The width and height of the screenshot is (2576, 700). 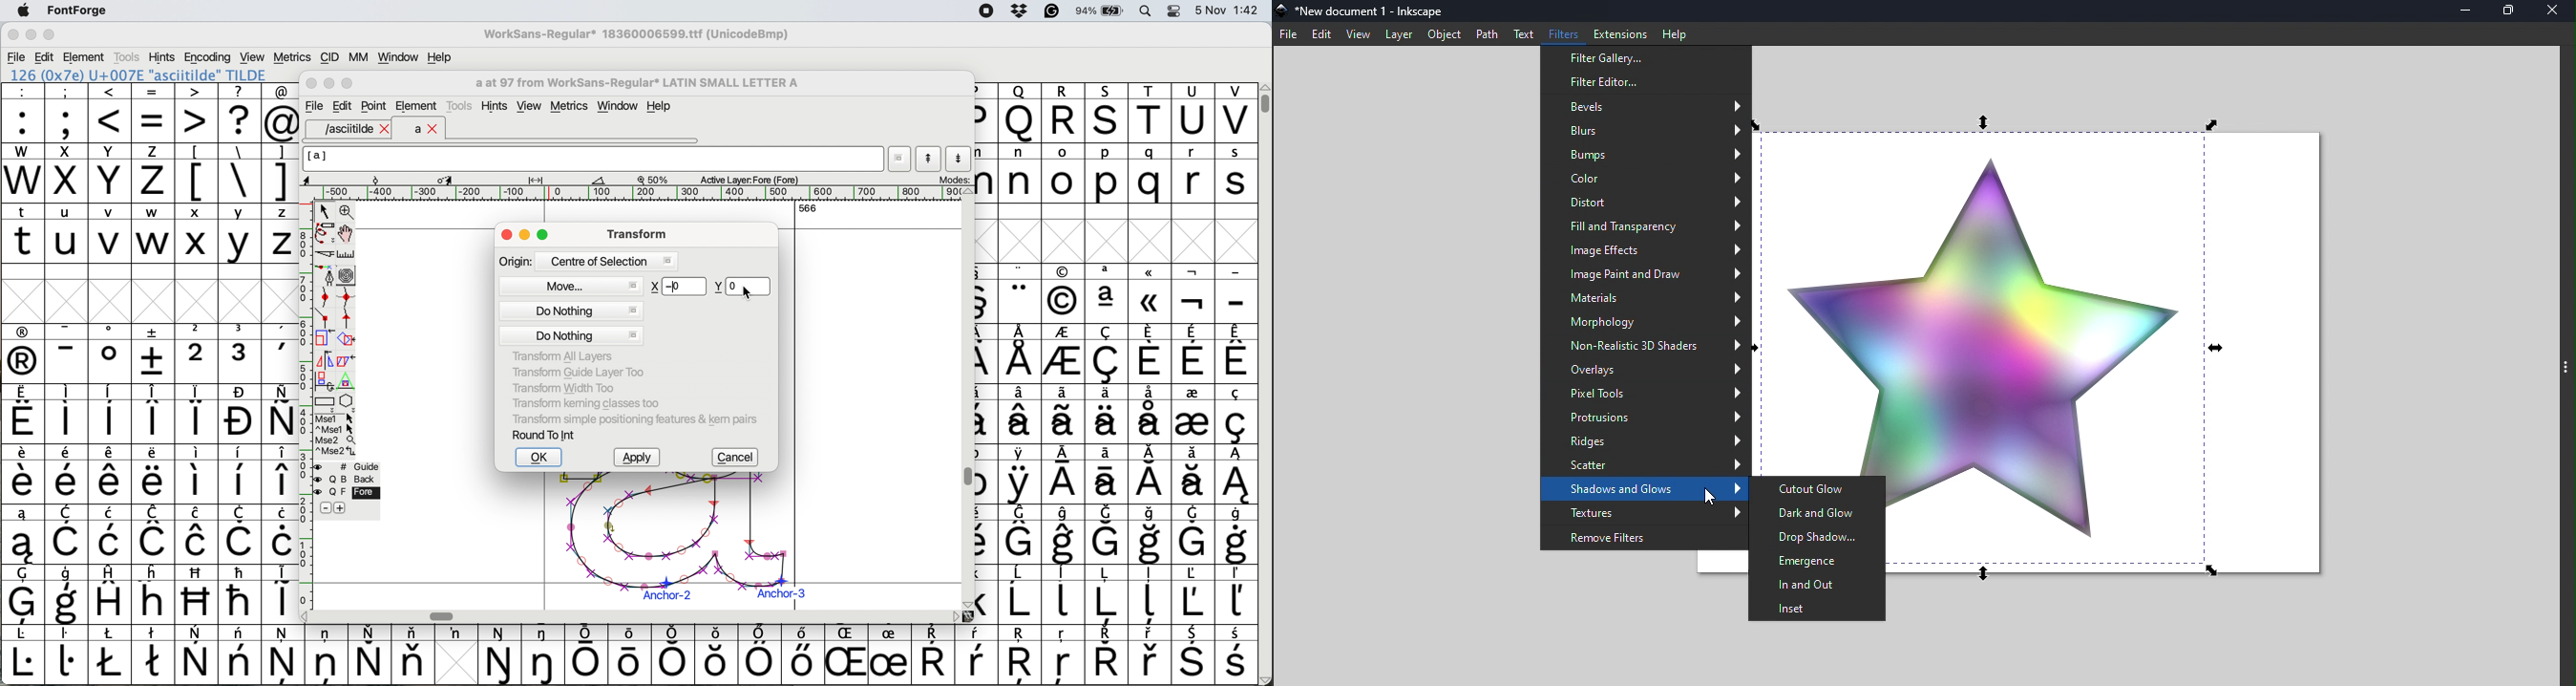 What do you see at coordinates (900, 161) in the screenshot?
I see `current word list` at bounding box center [900, 161].